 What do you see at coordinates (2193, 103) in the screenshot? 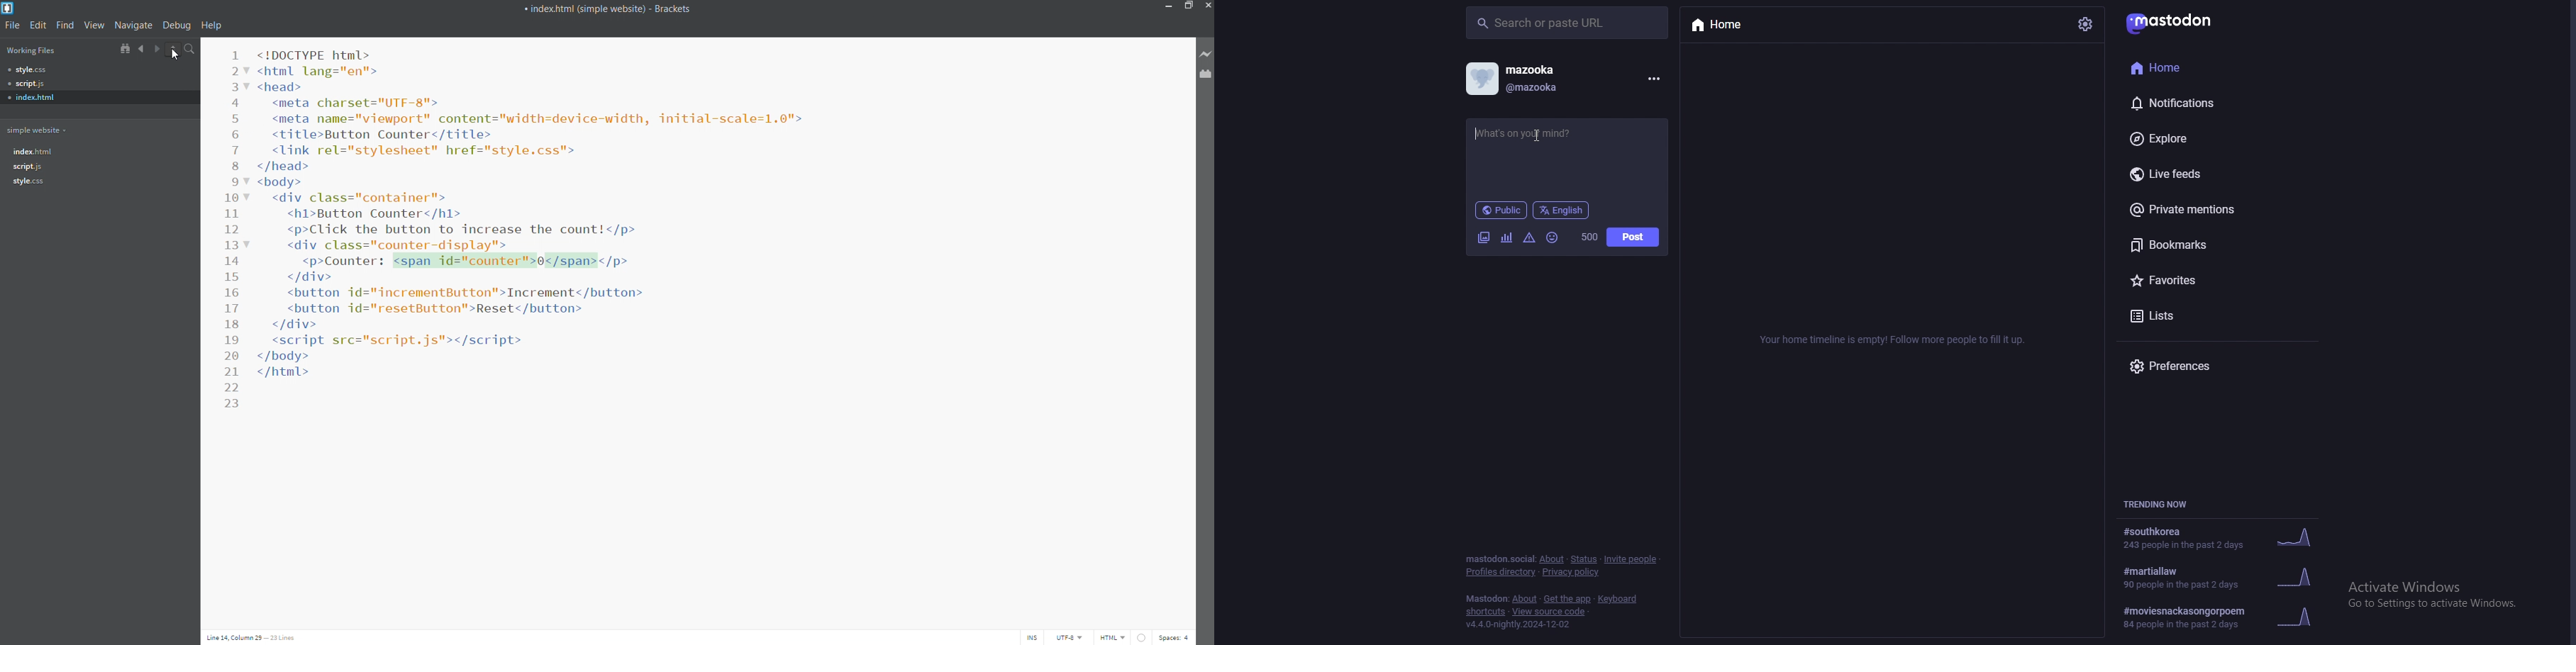
I see `notifications` at bounding box center [2193, 103].